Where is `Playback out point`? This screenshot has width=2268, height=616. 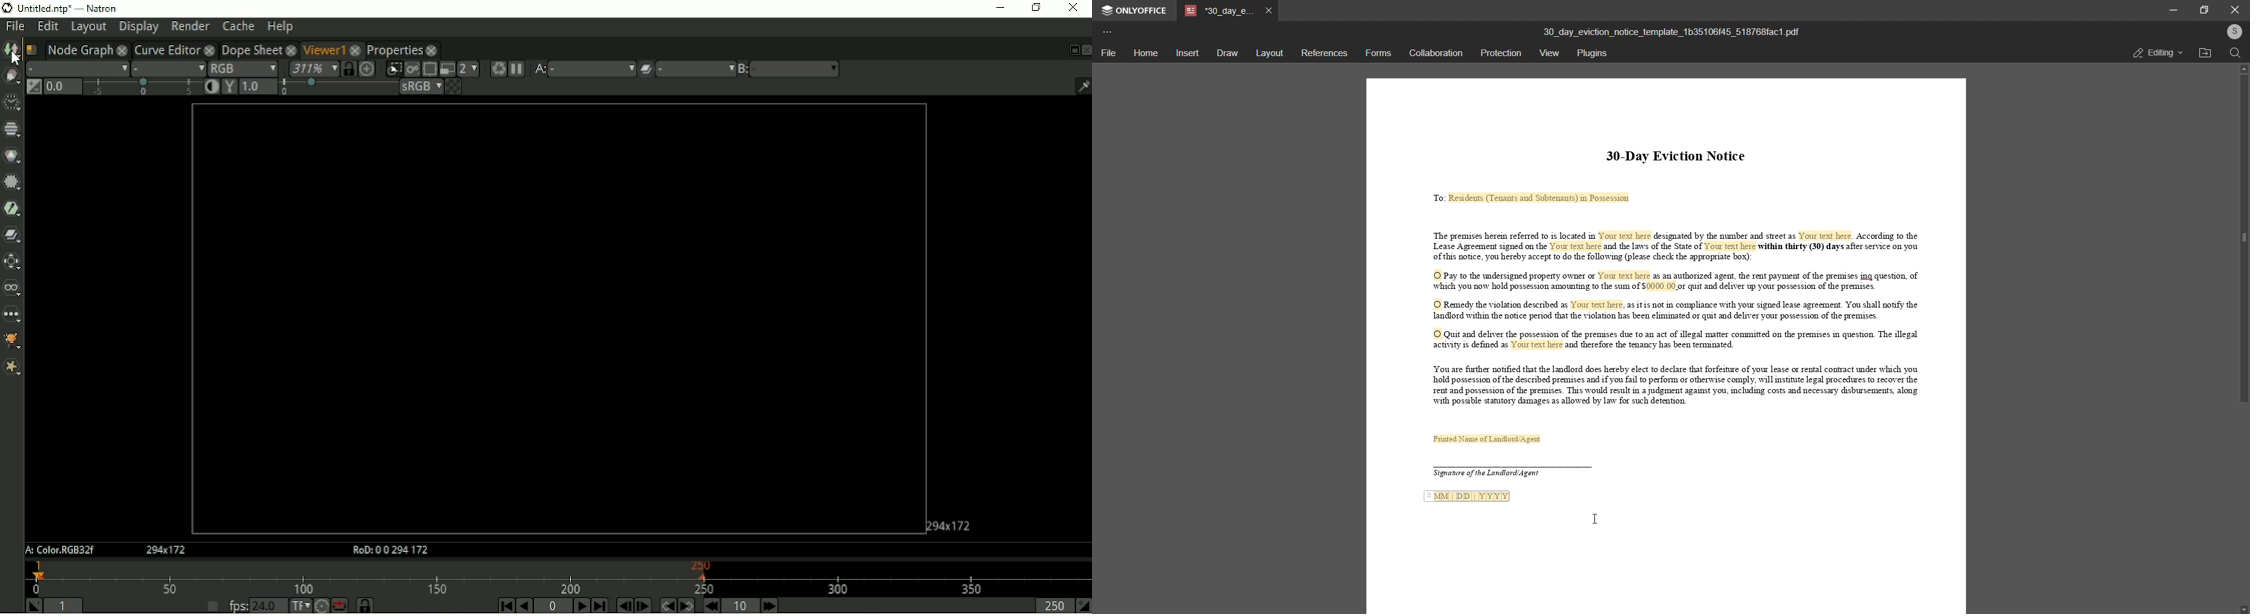
Playback out point is located at coordinates (1050, 606).